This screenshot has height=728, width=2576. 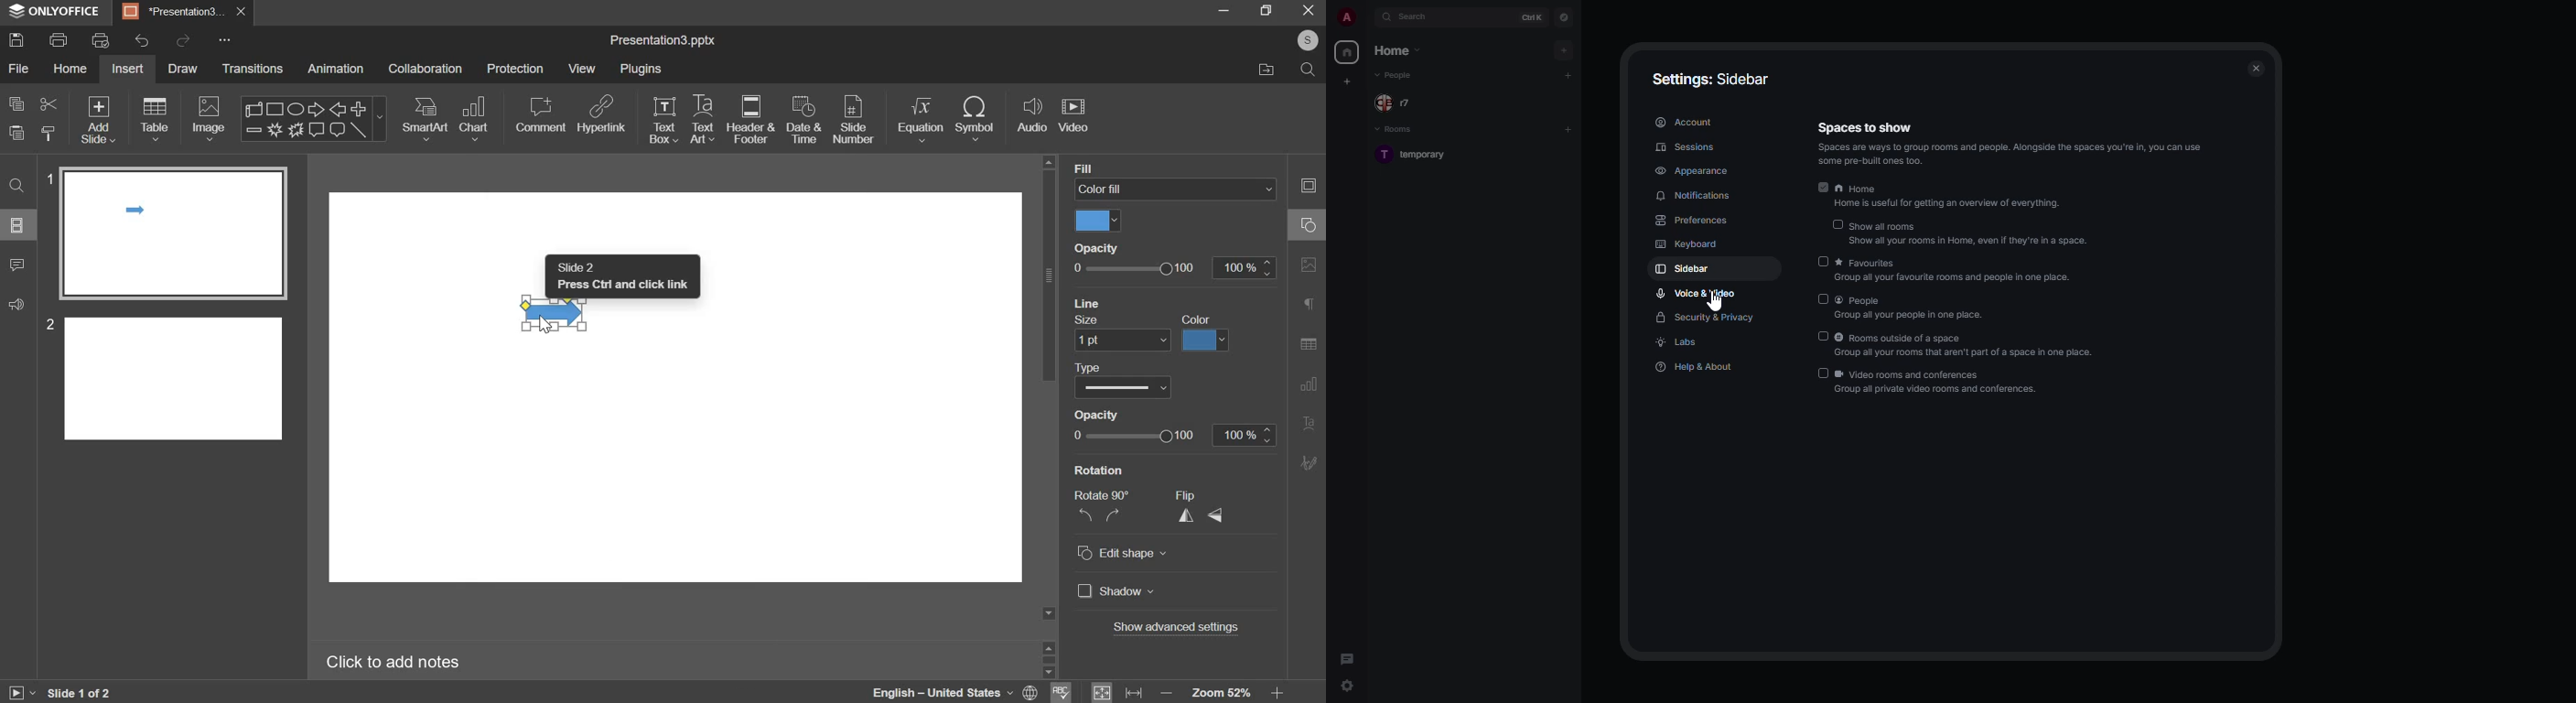 I want to click on rotate 90, so click(x=1102, y=495).